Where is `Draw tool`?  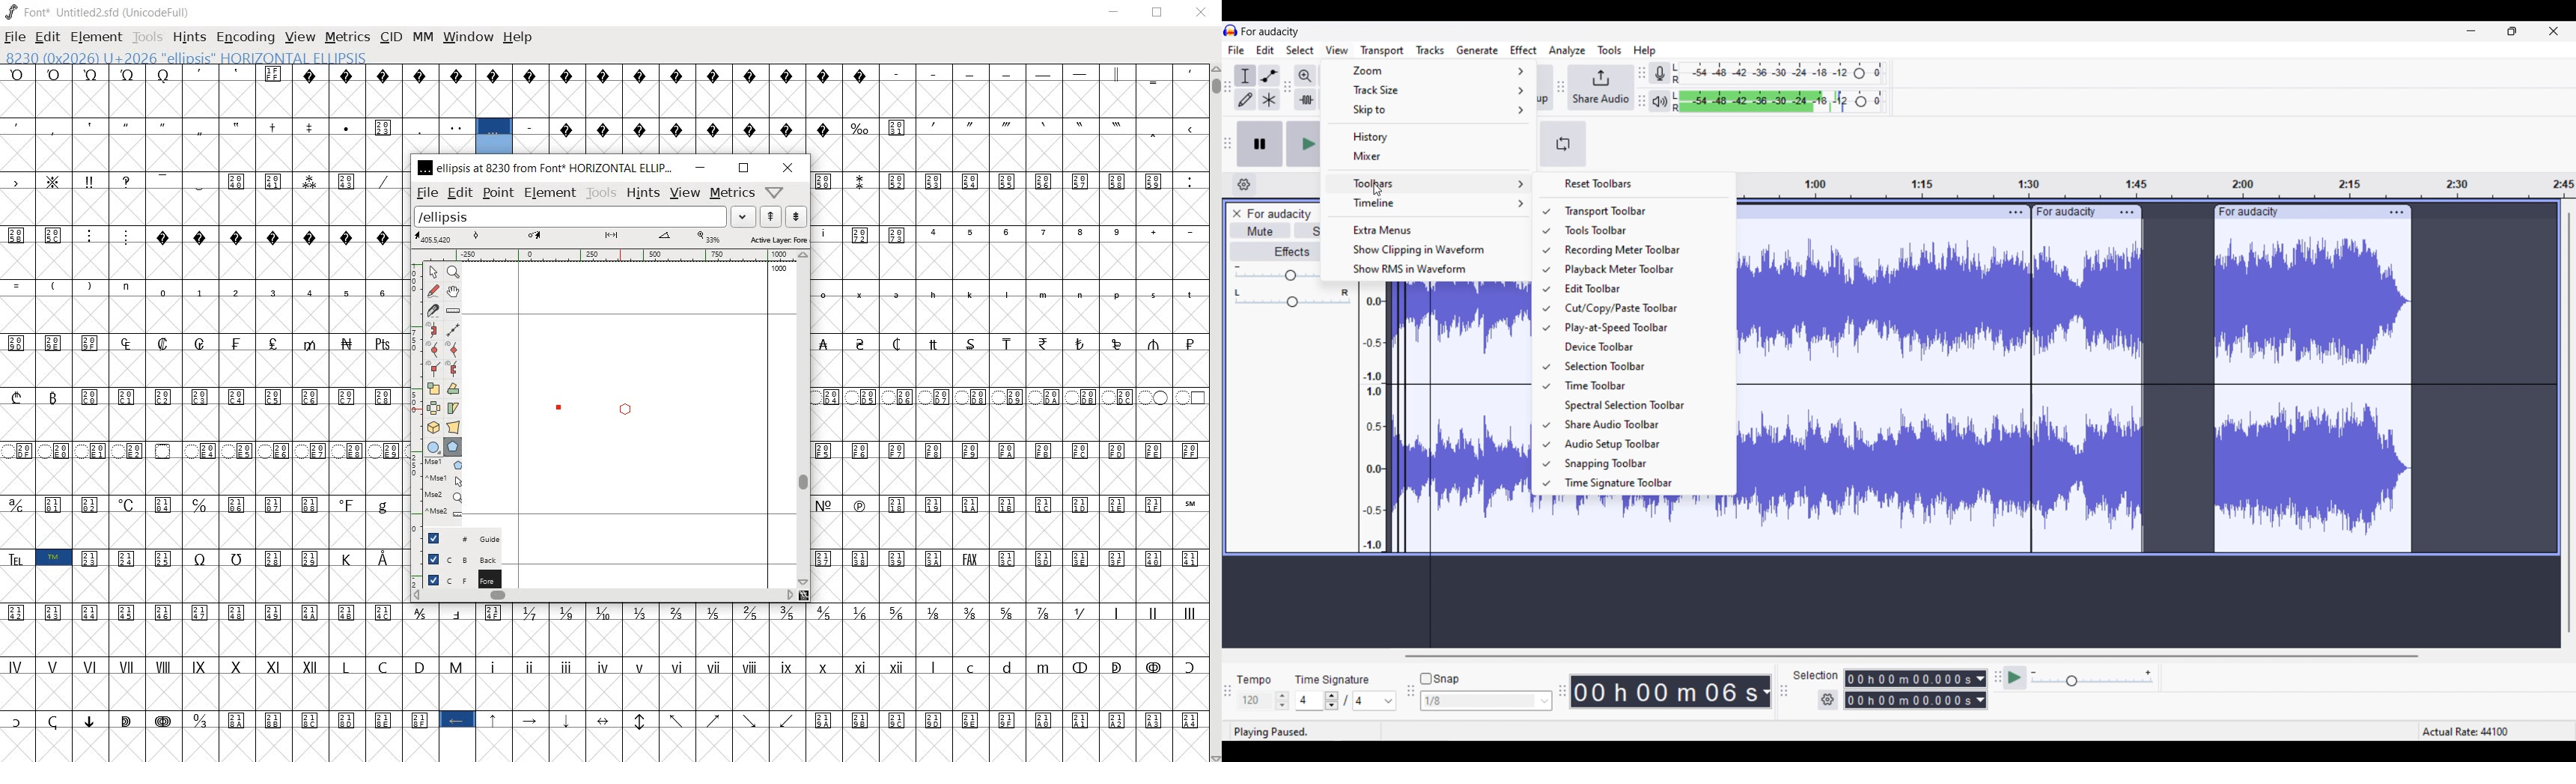 Draw tool is located at coordinates (1245, 99).